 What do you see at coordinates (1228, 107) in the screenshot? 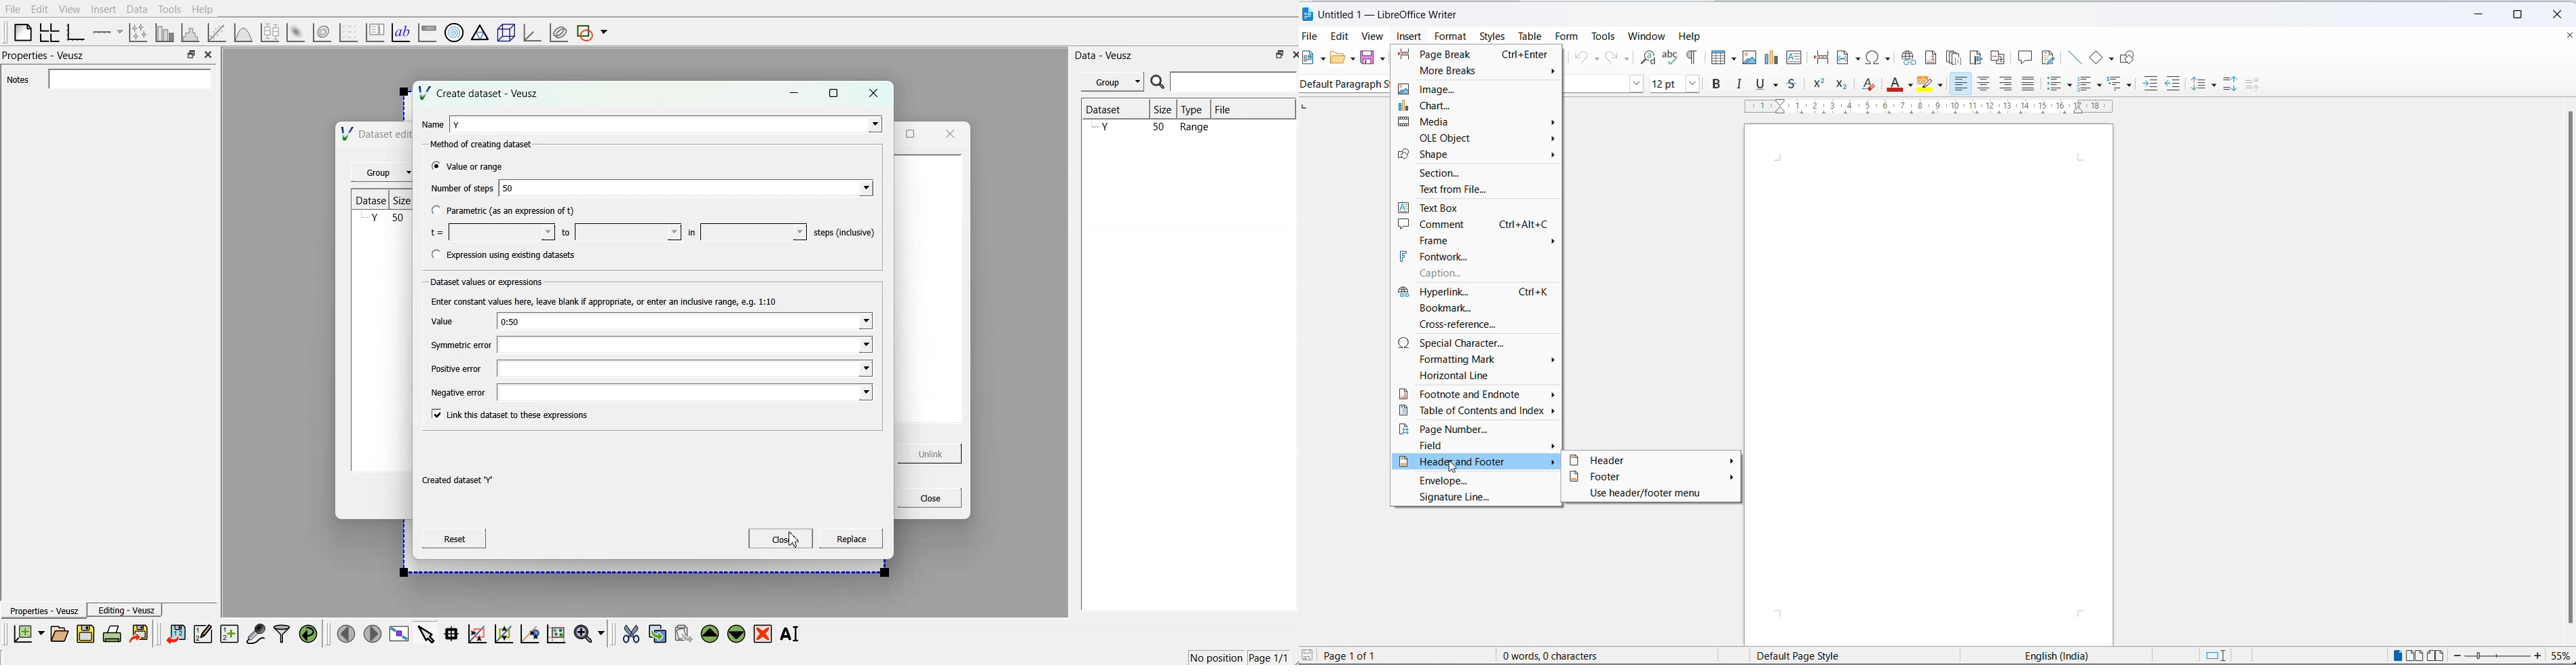
I see `File` at bounding box center [1228, 107].